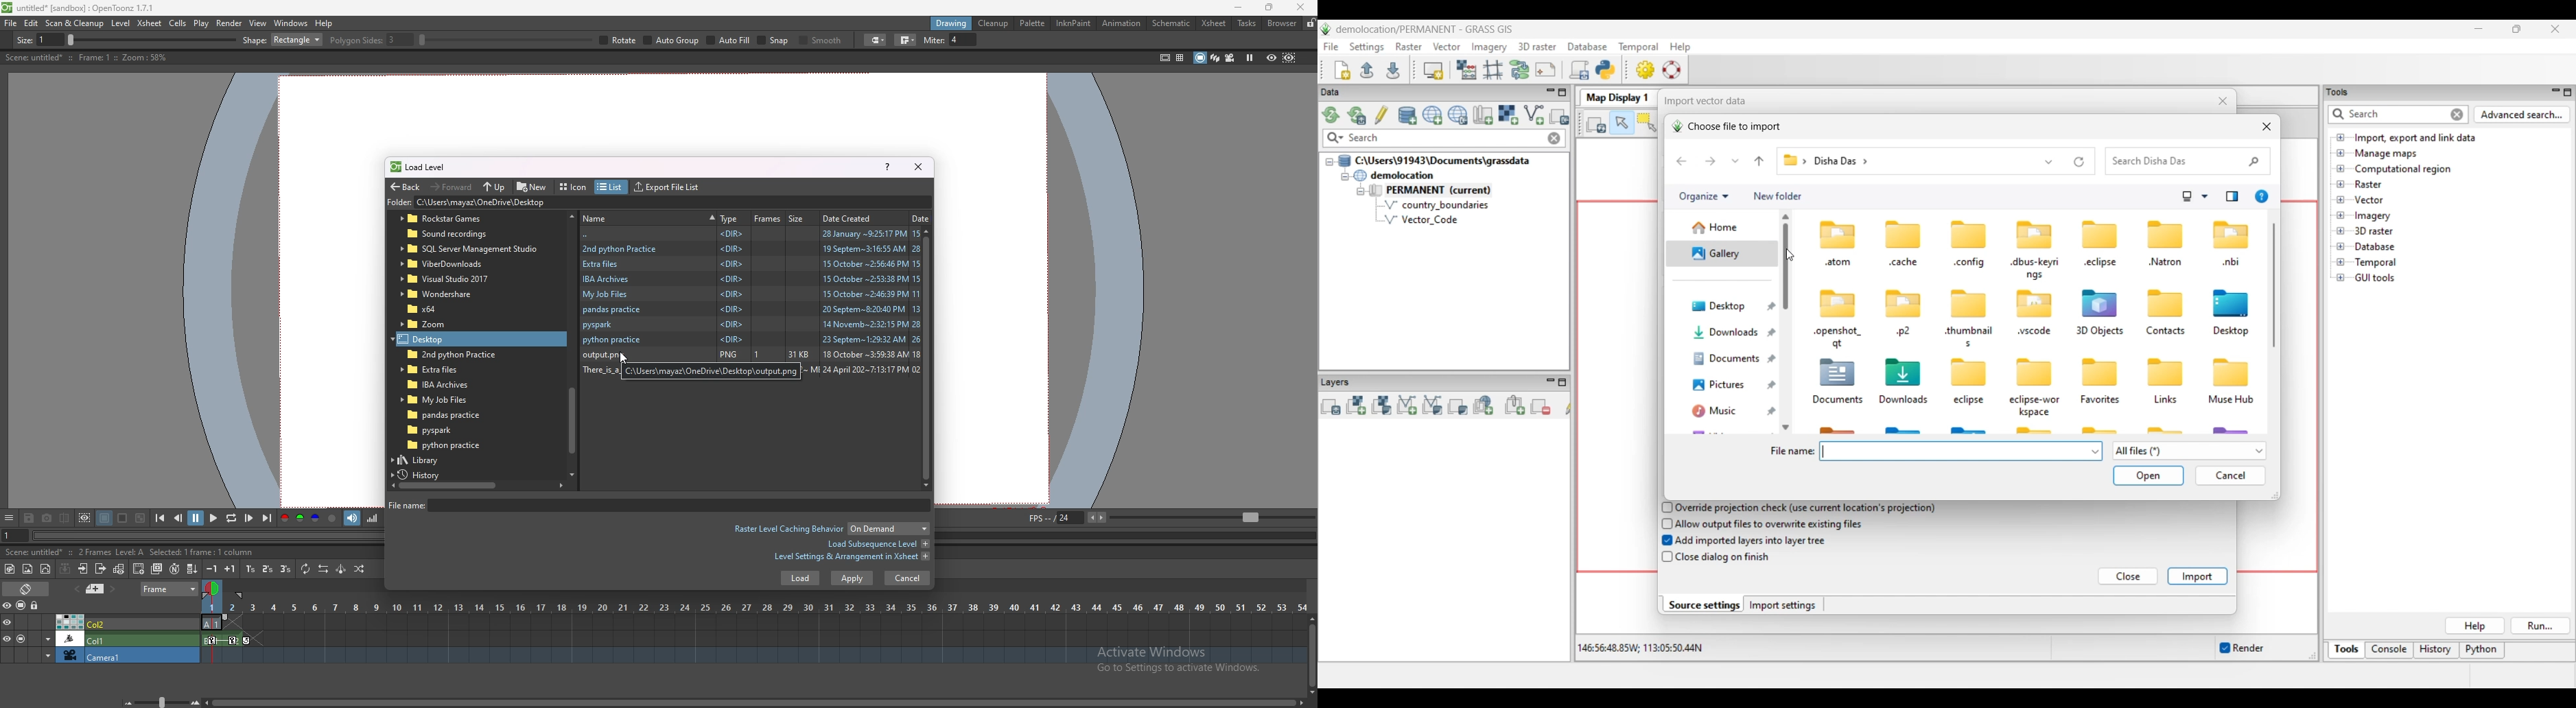  What do you see at coordinates (751, 340) in the screenshot?
I see `folder` at bounding box center [751, 340].